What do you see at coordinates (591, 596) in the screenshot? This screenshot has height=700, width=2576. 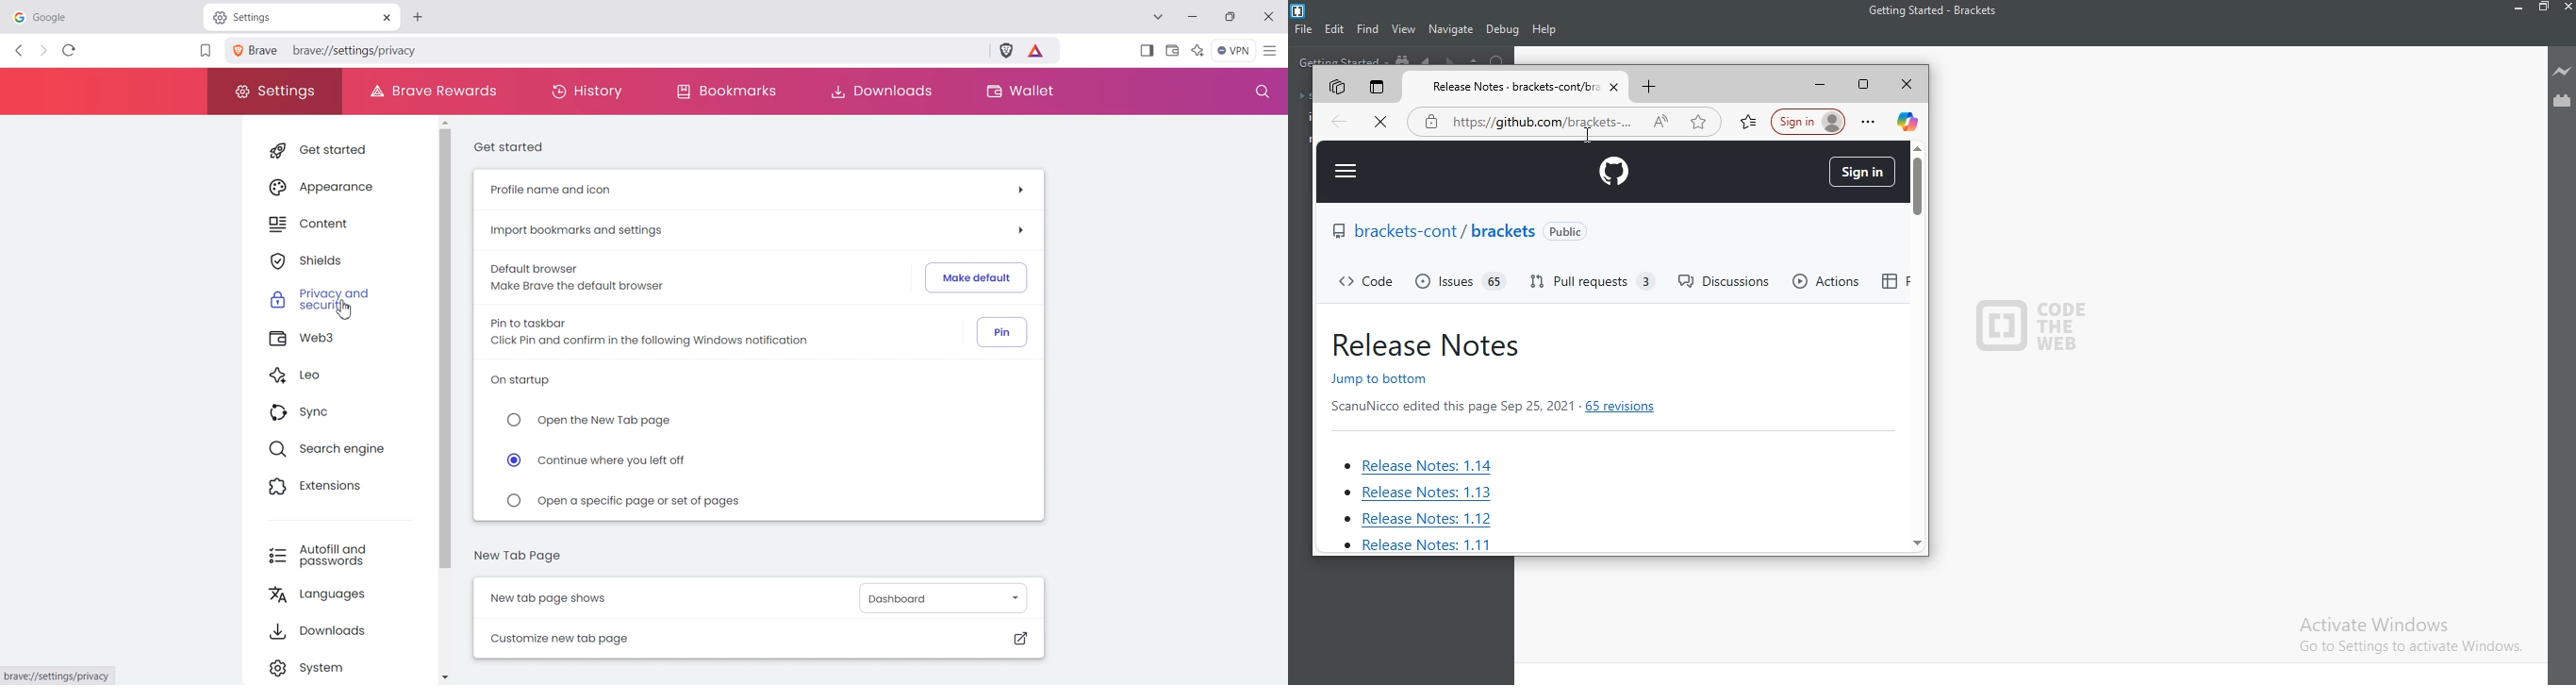 I see `new tab page shows` at bounding box center [591, 596].